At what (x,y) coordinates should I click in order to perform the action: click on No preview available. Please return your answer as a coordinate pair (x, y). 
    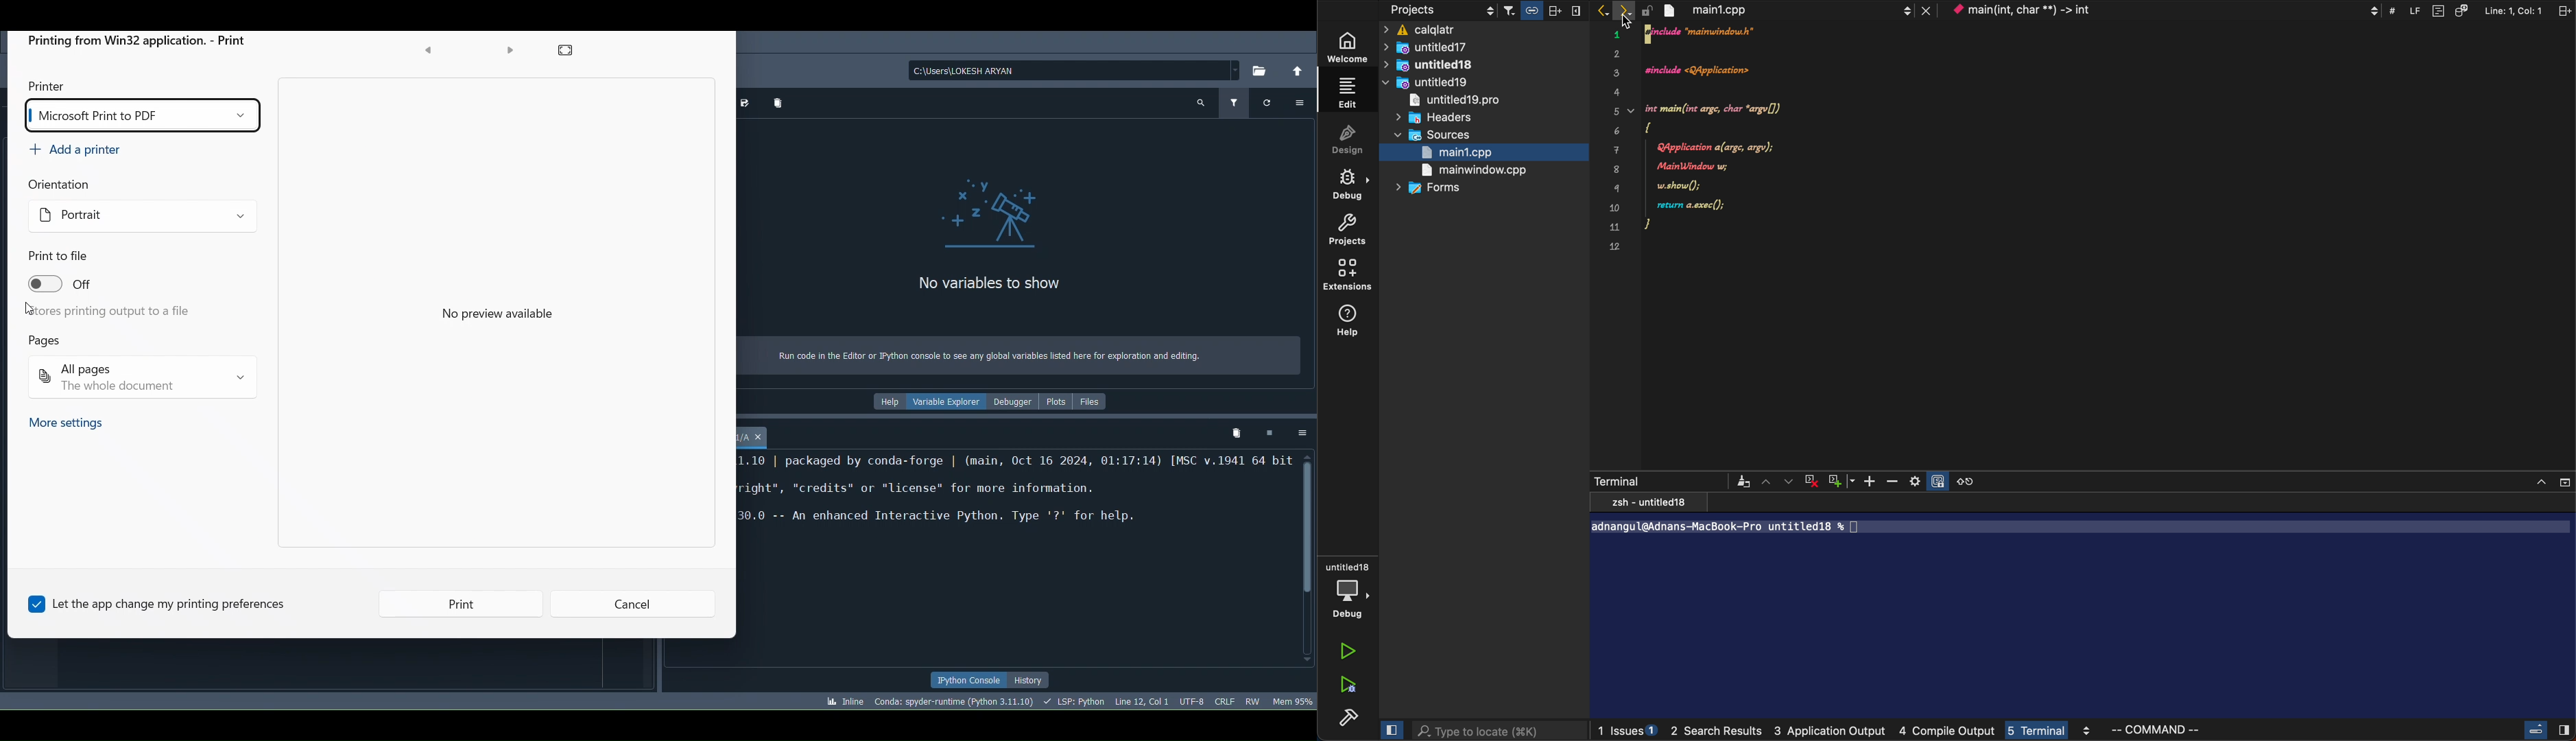
    Looking at the image, I should click on (510, 316).